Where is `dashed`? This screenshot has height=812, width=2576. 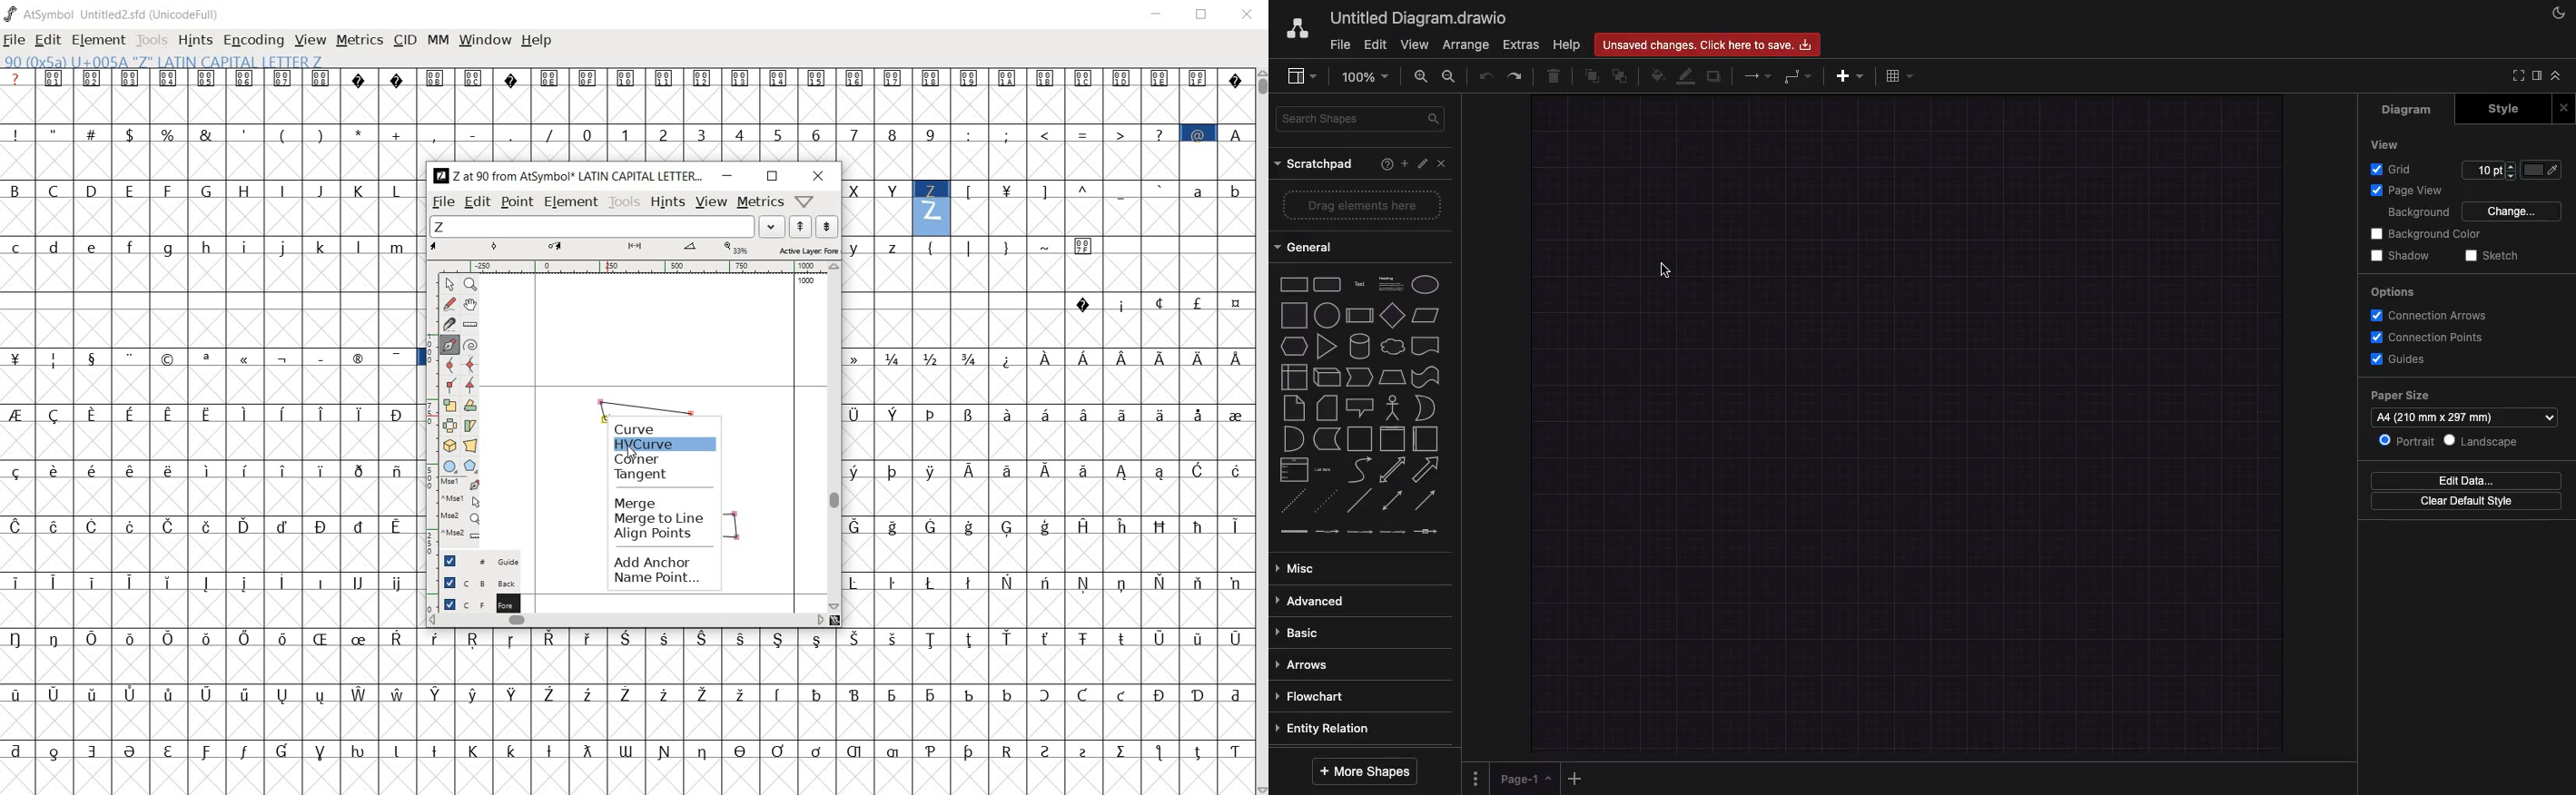 dashed is located at coordinates (1292, 502).